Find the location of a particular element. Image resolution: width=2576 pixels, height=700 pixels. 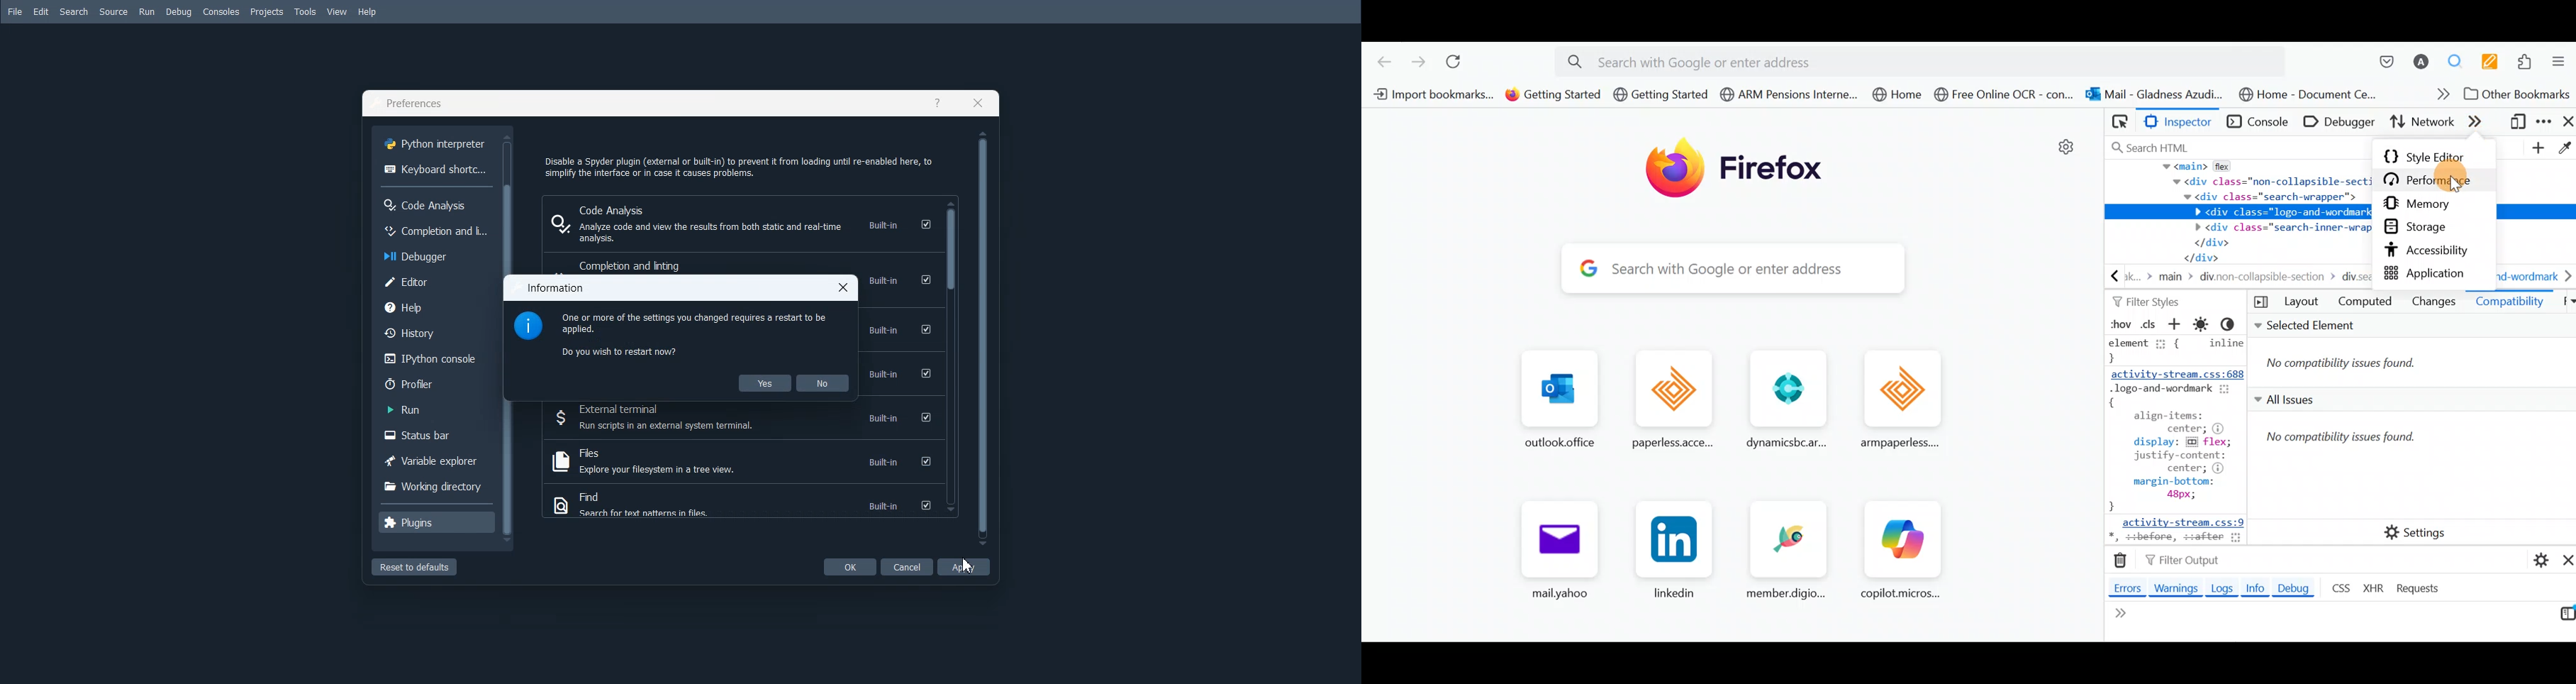

Toggle light color scheme simulation for the page is located at coordinates (2203, 324).